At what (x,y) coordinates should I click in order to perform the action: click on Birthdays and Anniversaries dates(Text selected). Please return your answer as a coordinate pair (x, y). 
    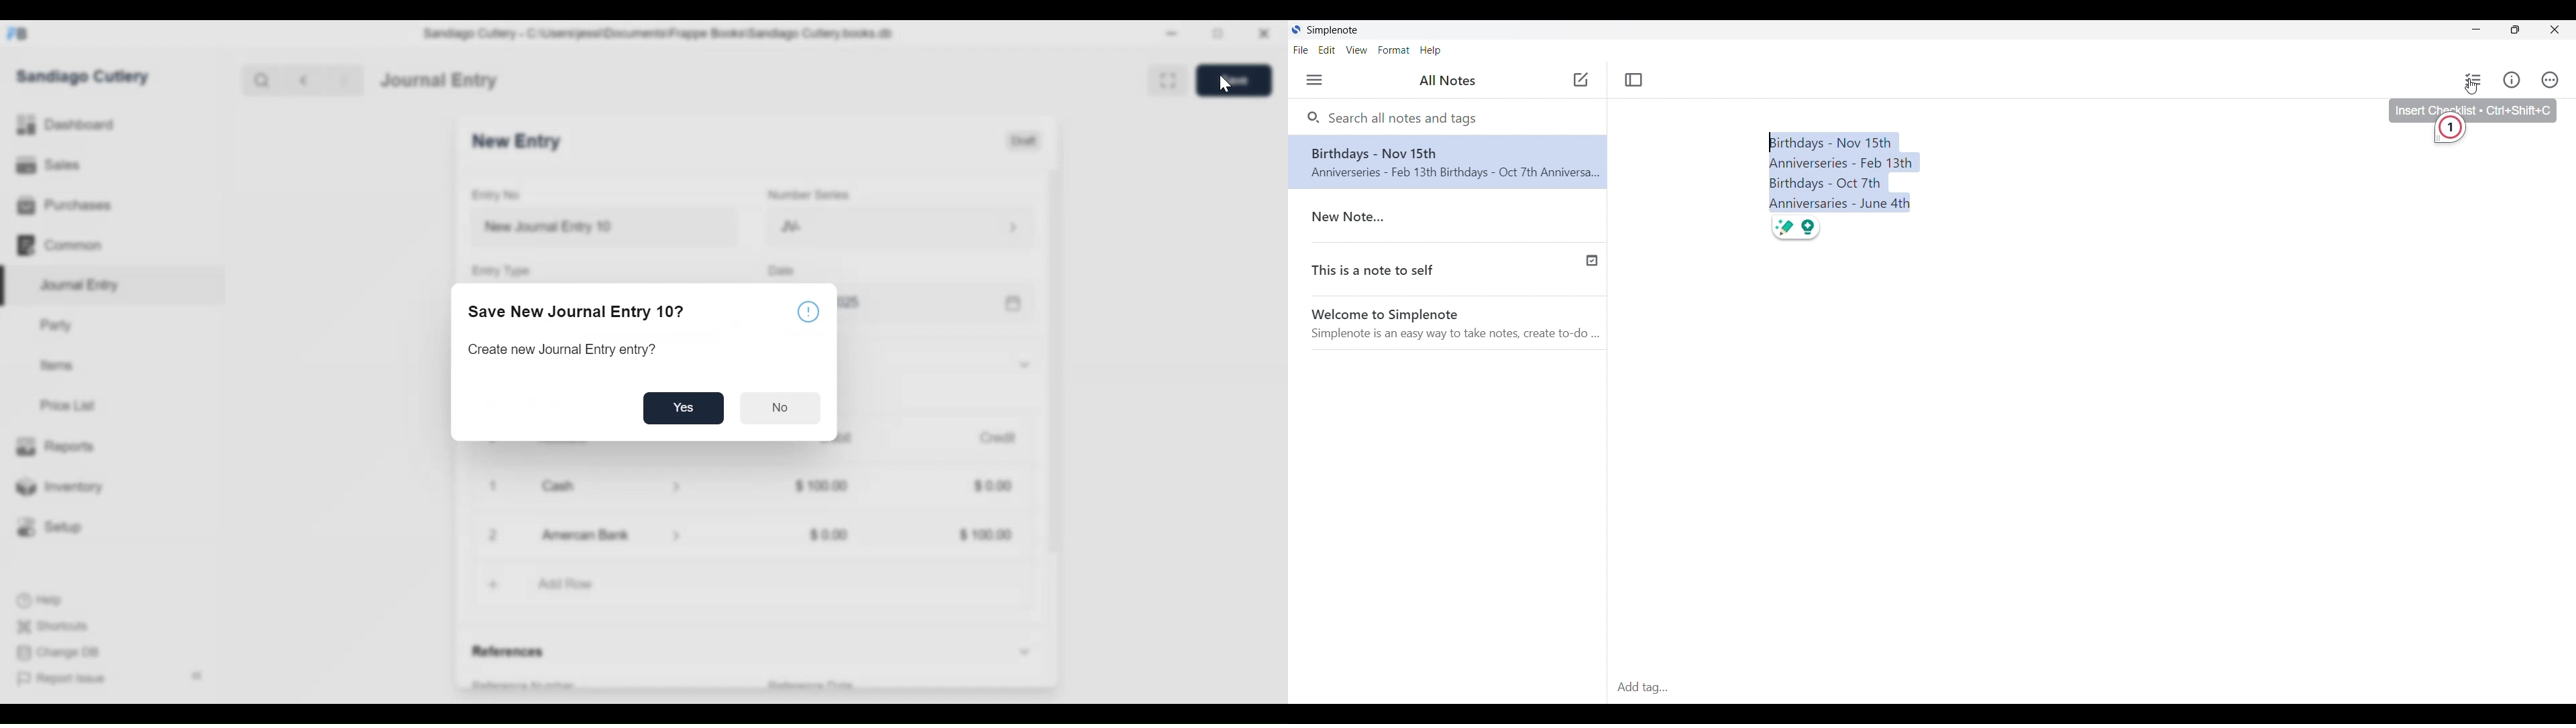
    Looking at the image, I should click on (1844, 172).